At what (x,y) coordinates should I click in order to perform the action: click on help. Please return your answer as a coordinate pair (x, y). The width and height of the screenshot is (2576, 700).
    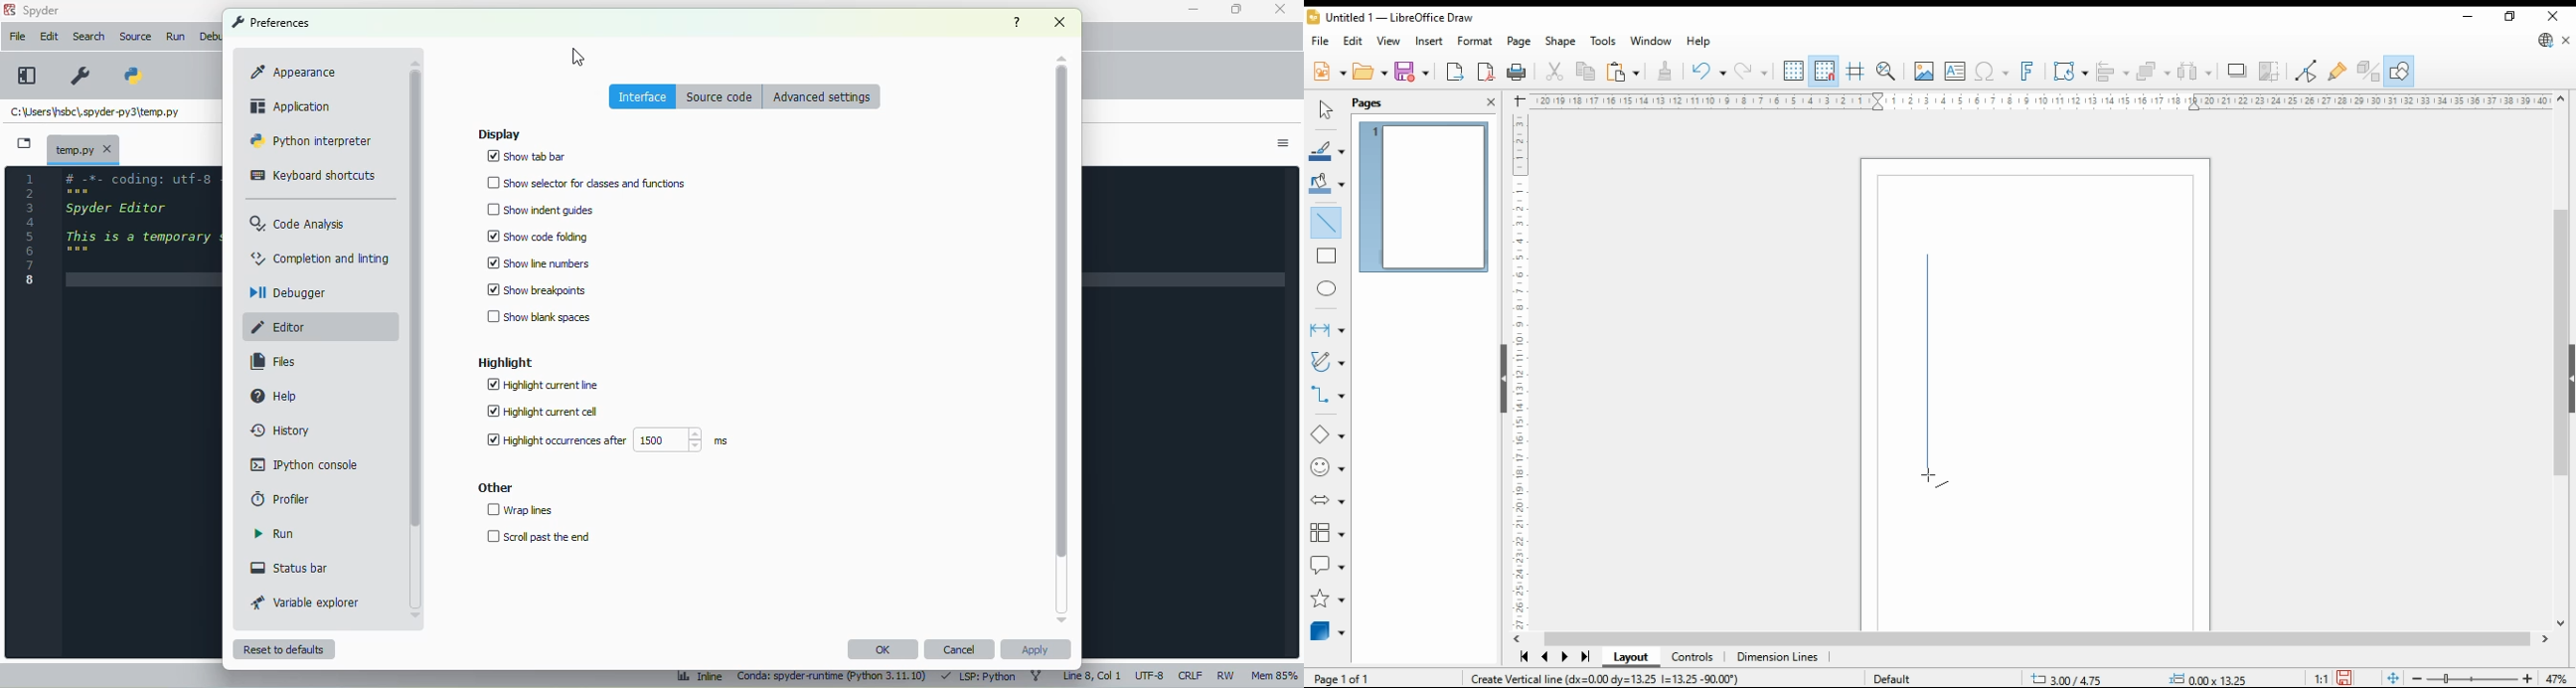
    Looking at the image, I should click on (1017, 23).